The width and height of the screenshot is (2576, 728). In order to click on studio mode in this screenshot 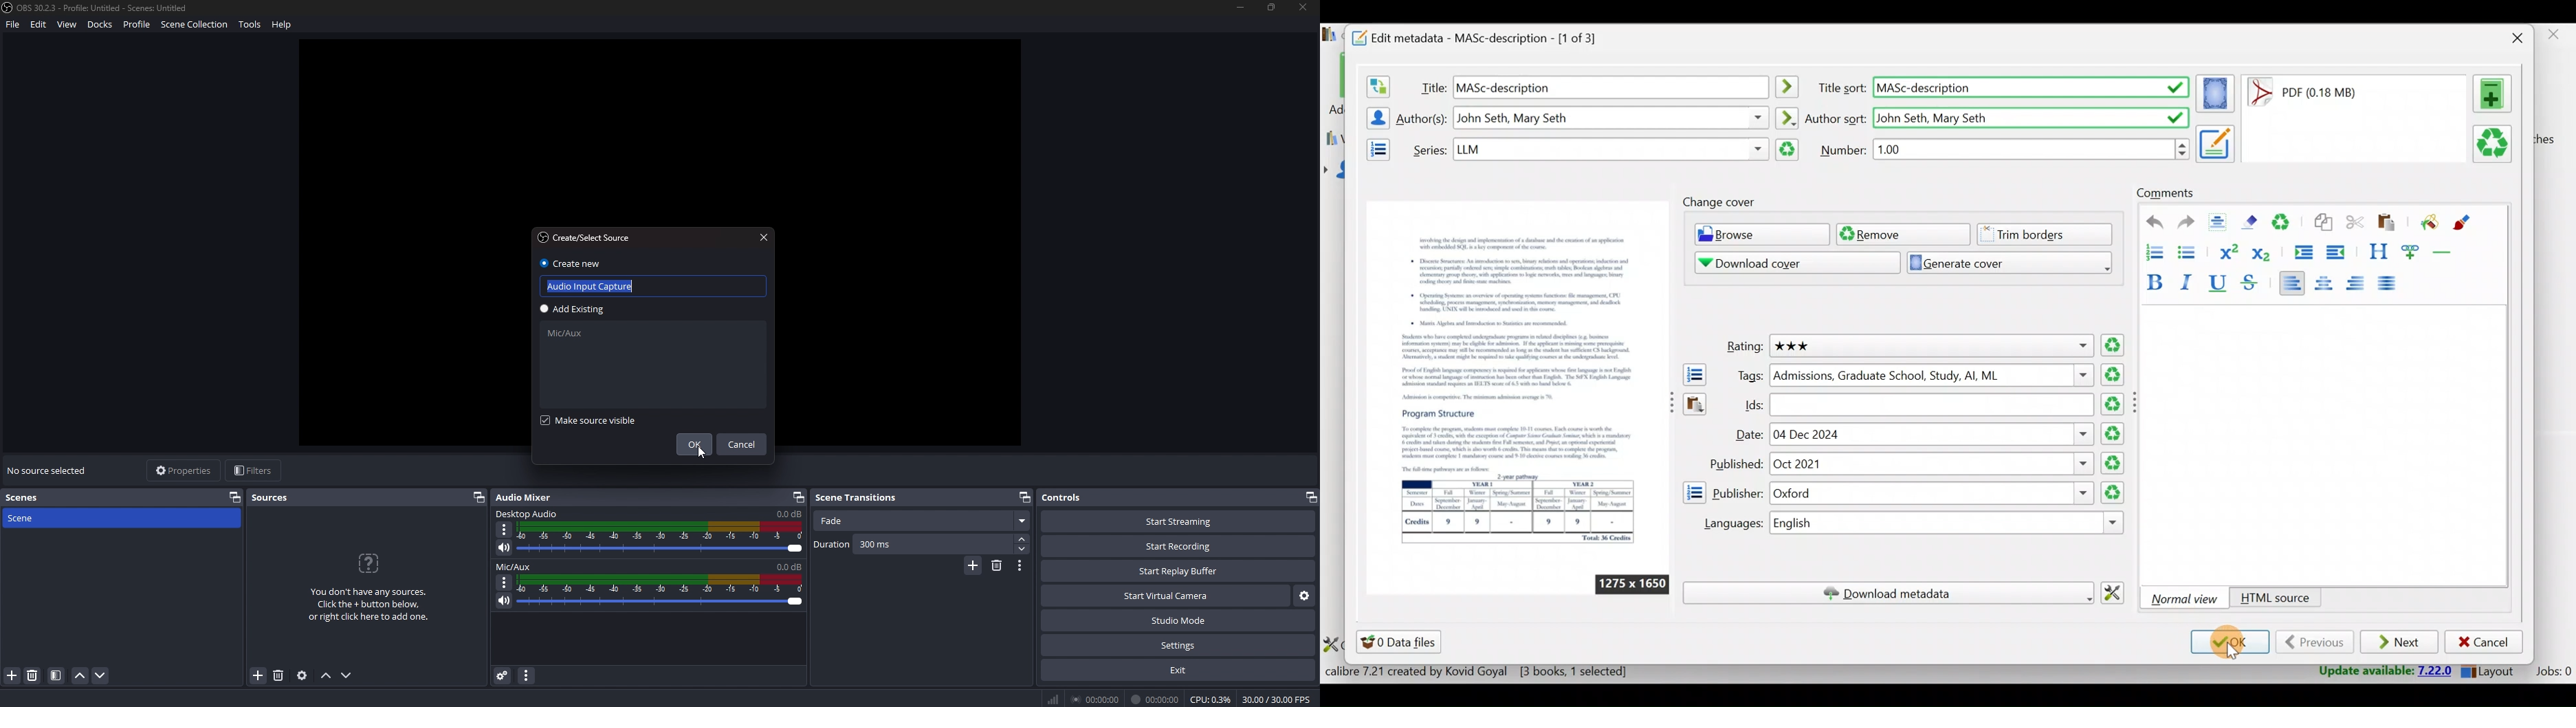, I will do `click(1178, 621)`.